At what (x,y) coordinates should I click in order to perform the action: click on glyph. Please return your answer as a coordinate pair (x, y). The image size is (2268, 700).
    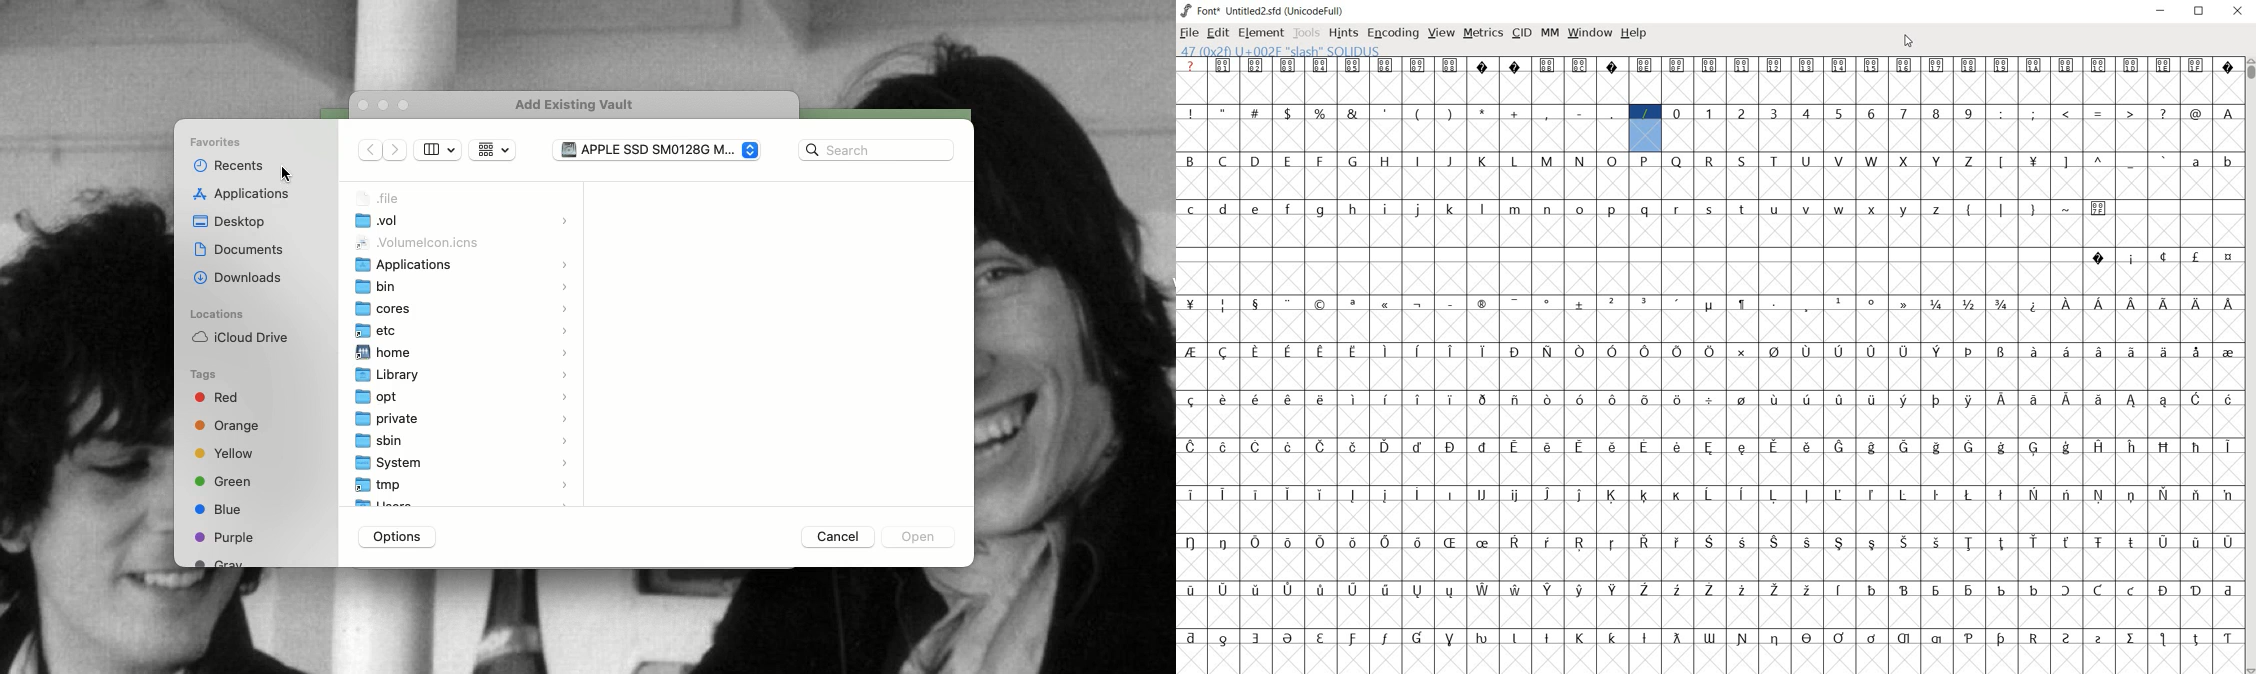
    Looking at the image, I should click on (1353, 447).